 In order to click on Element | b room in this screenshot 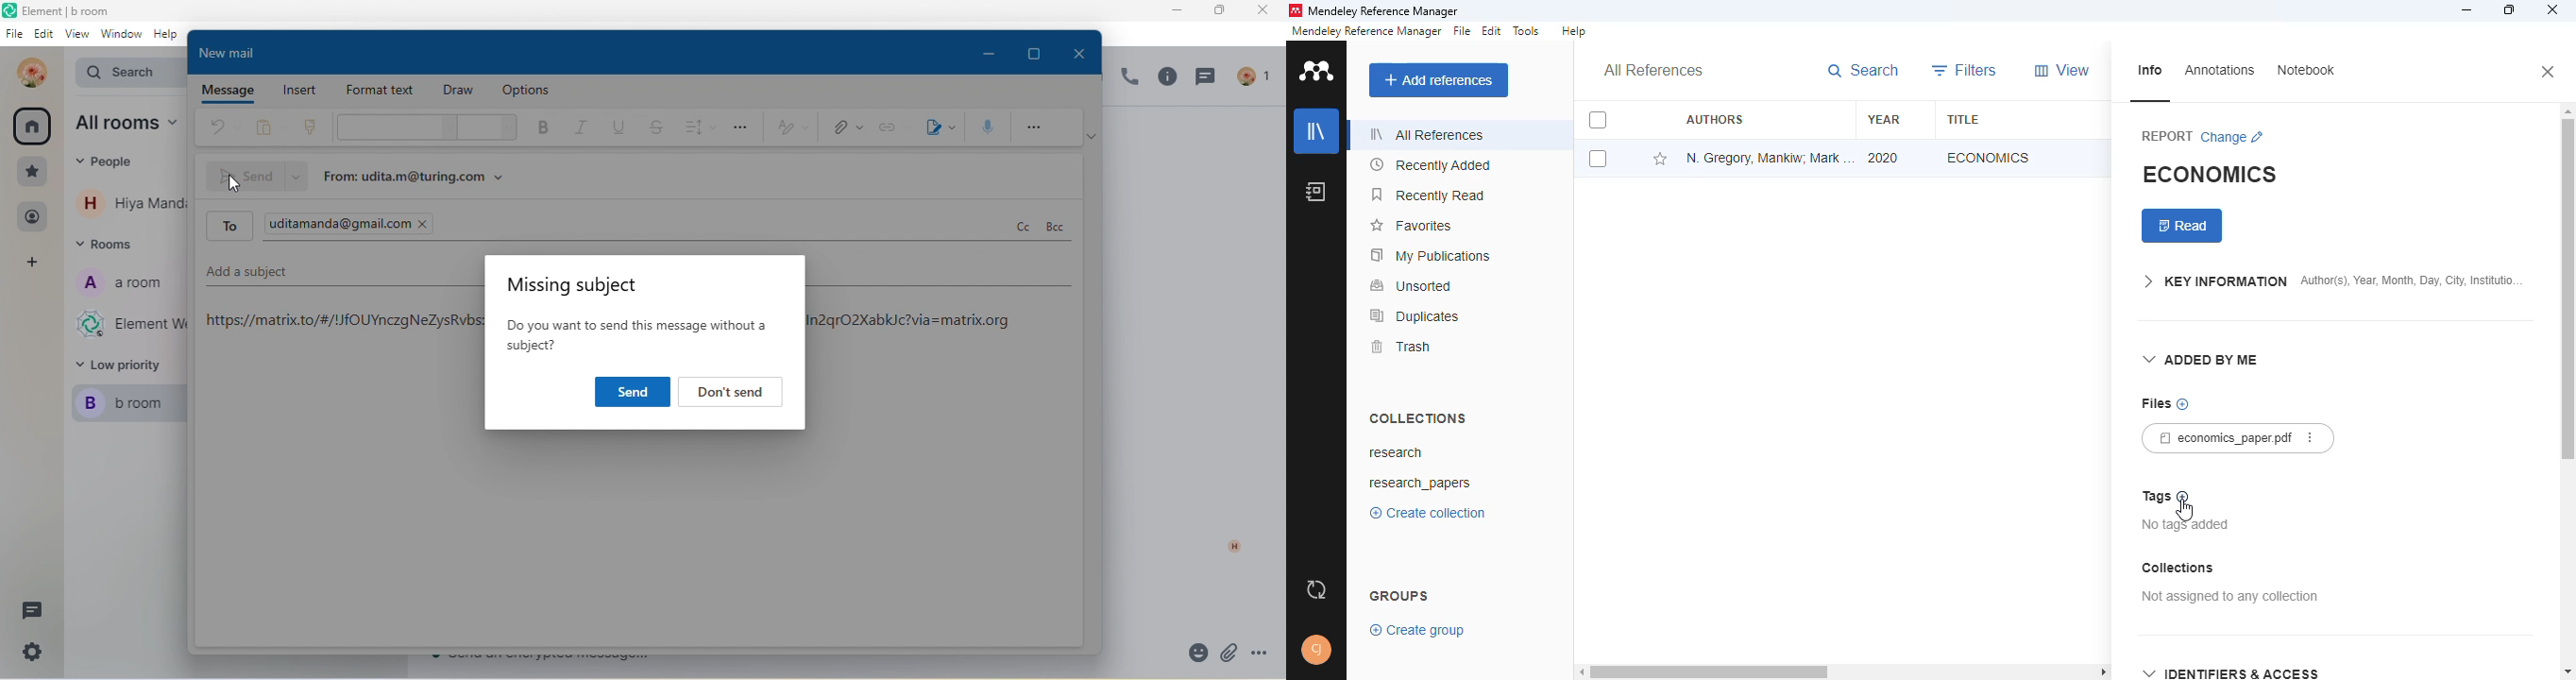, I will do `click(77, 10)`.